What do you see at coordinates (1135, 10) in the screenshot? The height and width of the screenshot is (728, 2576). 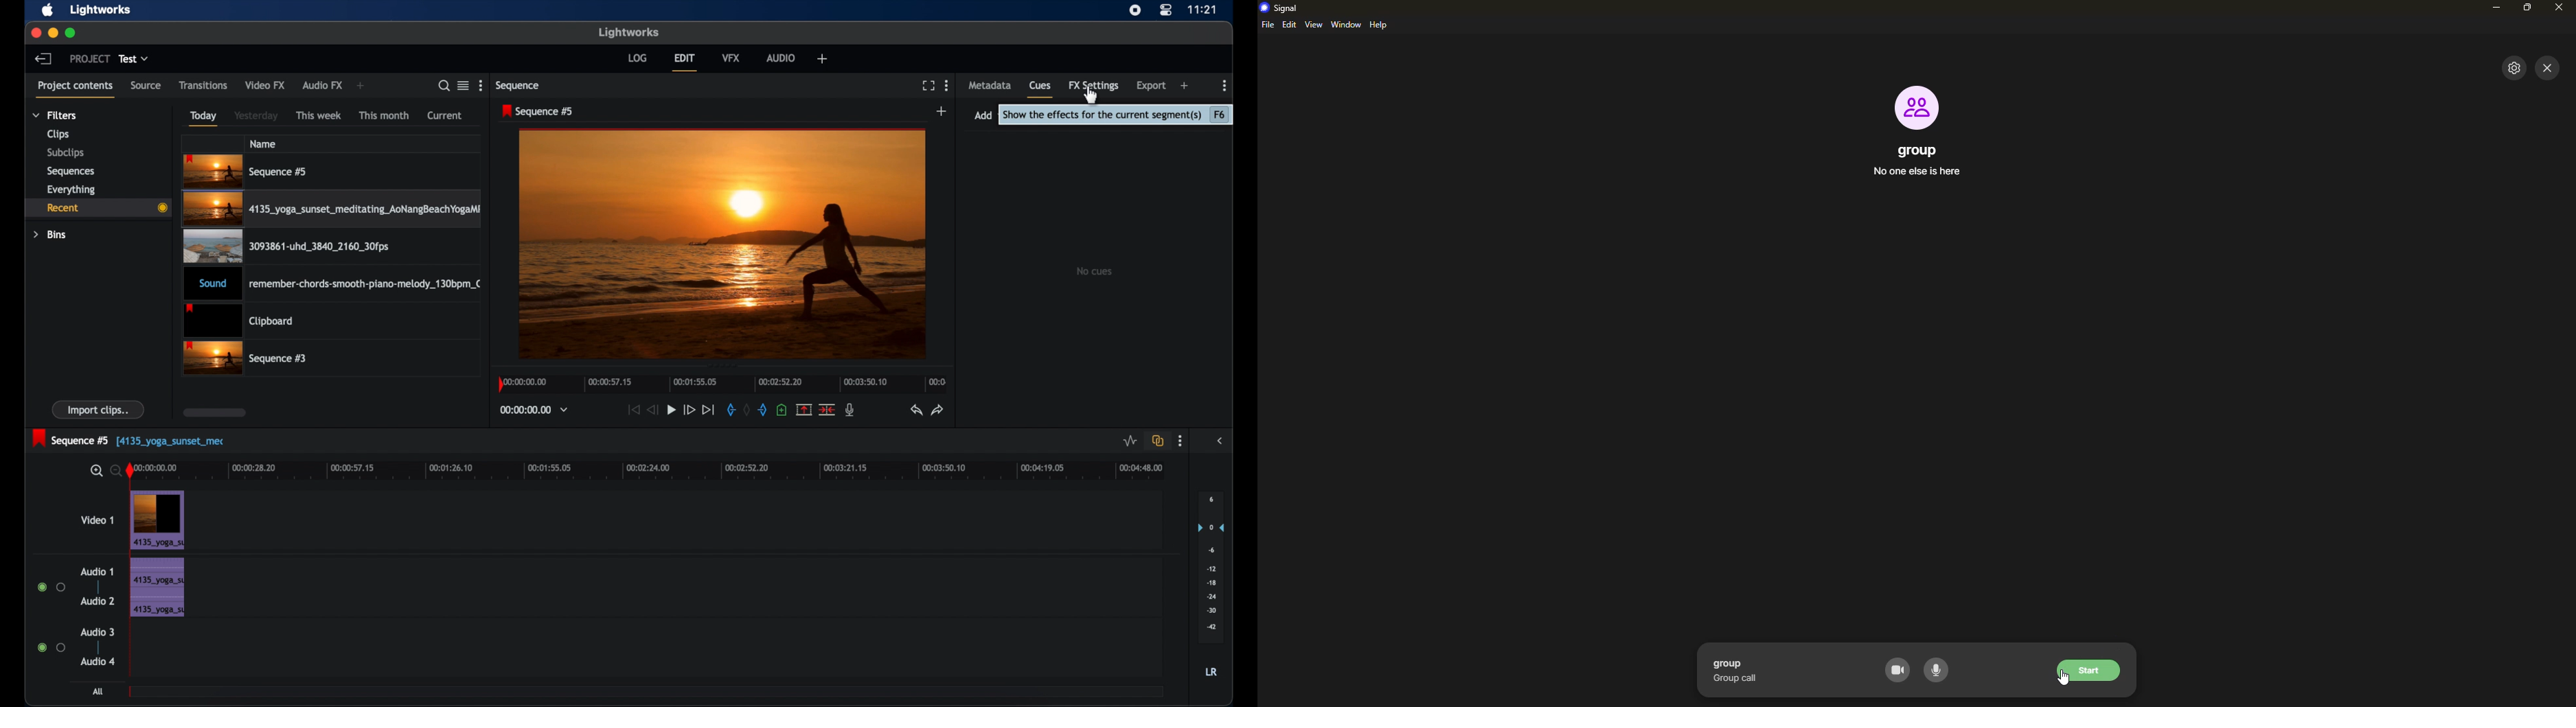 I see `screen recorder icon` at bounding box center [1135, 10].